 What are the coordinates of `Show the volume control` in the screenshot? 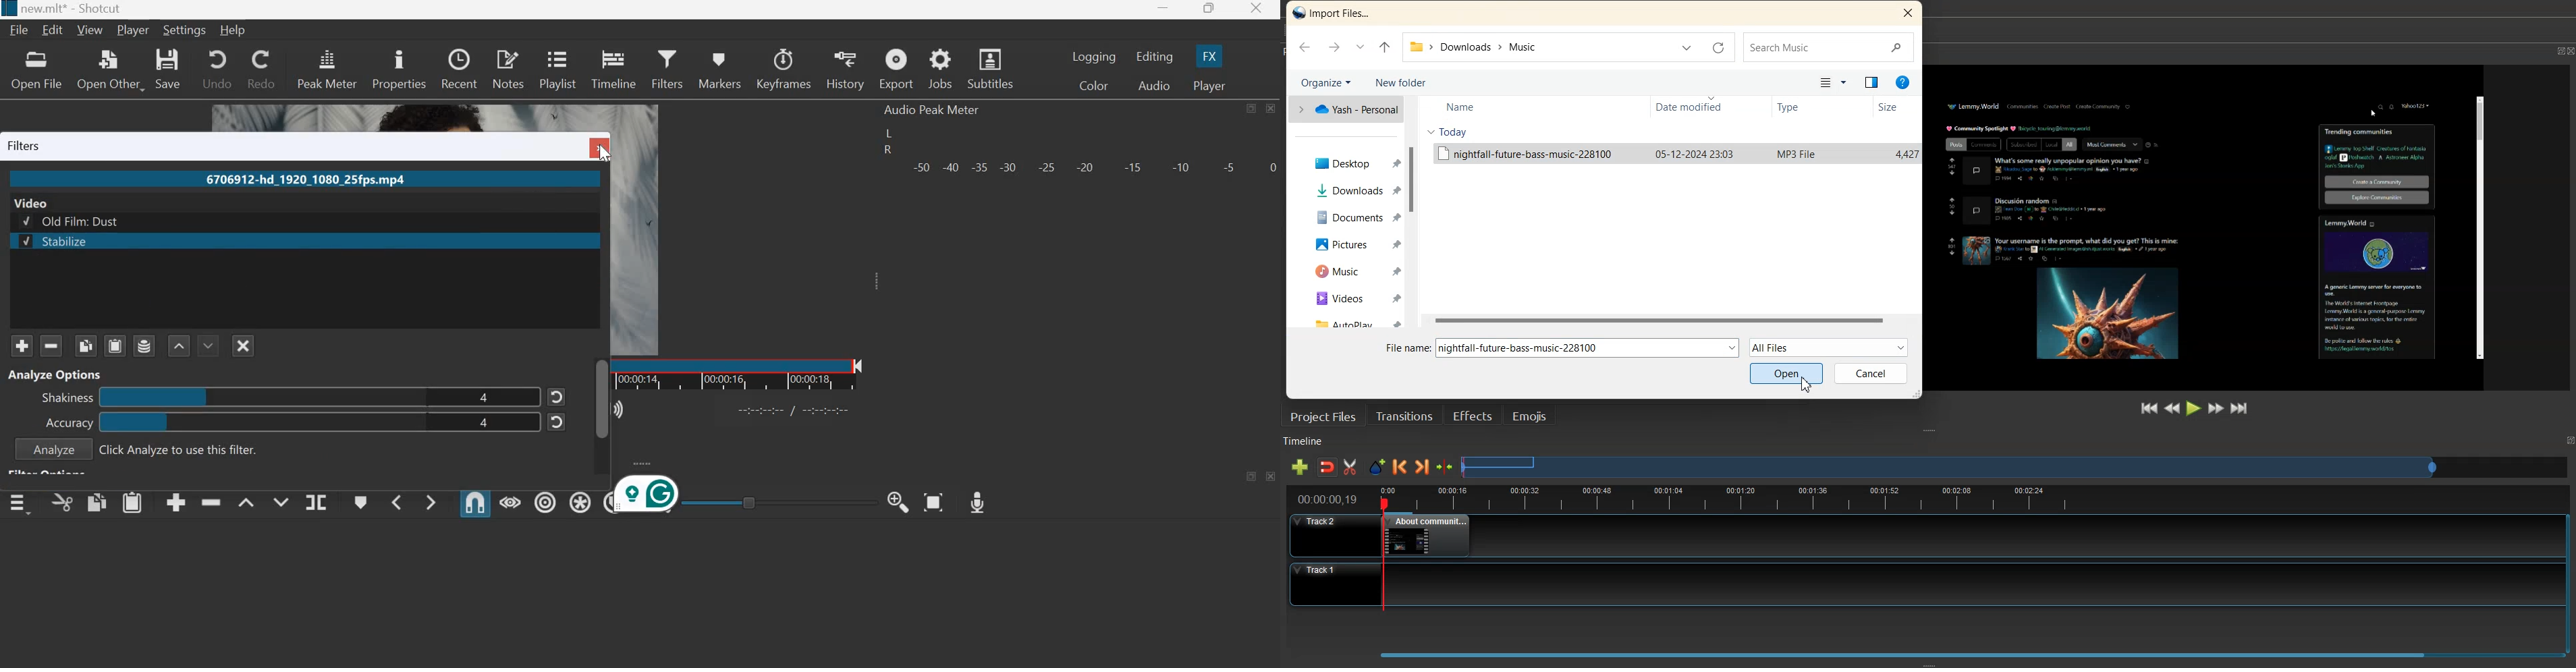 It's located at (611, 410).